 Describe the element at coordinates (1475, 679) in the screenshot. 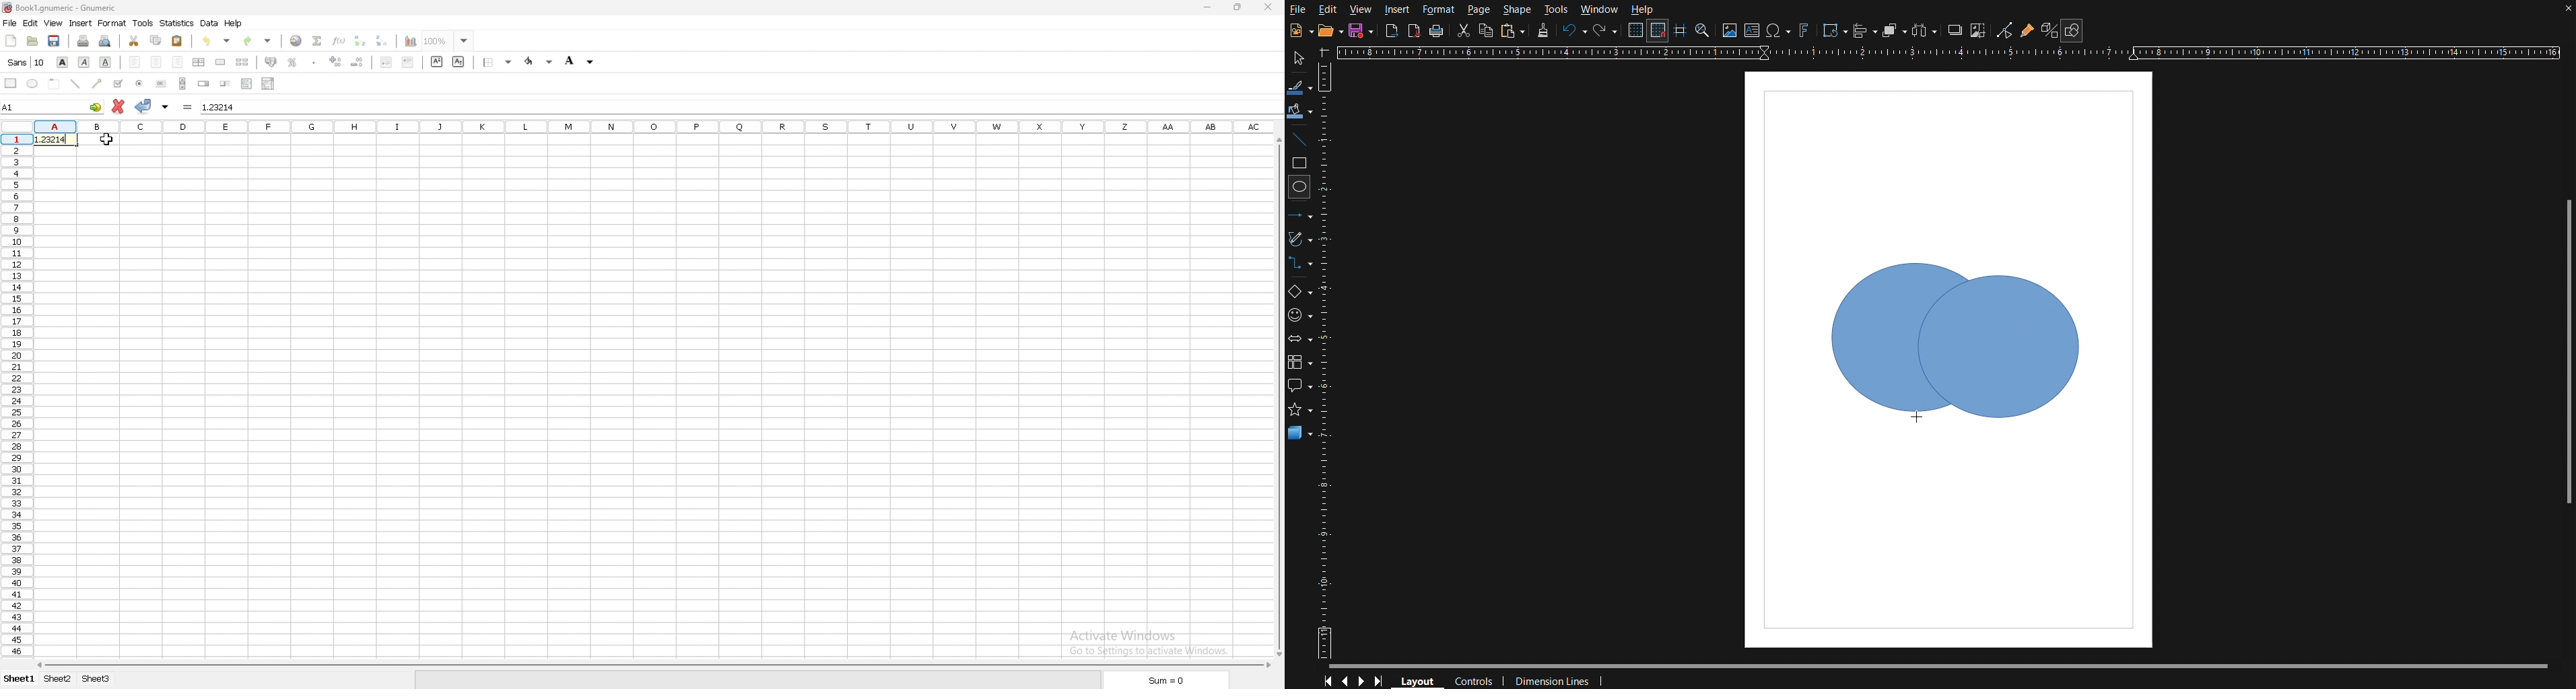

I see `Controls` at that location.